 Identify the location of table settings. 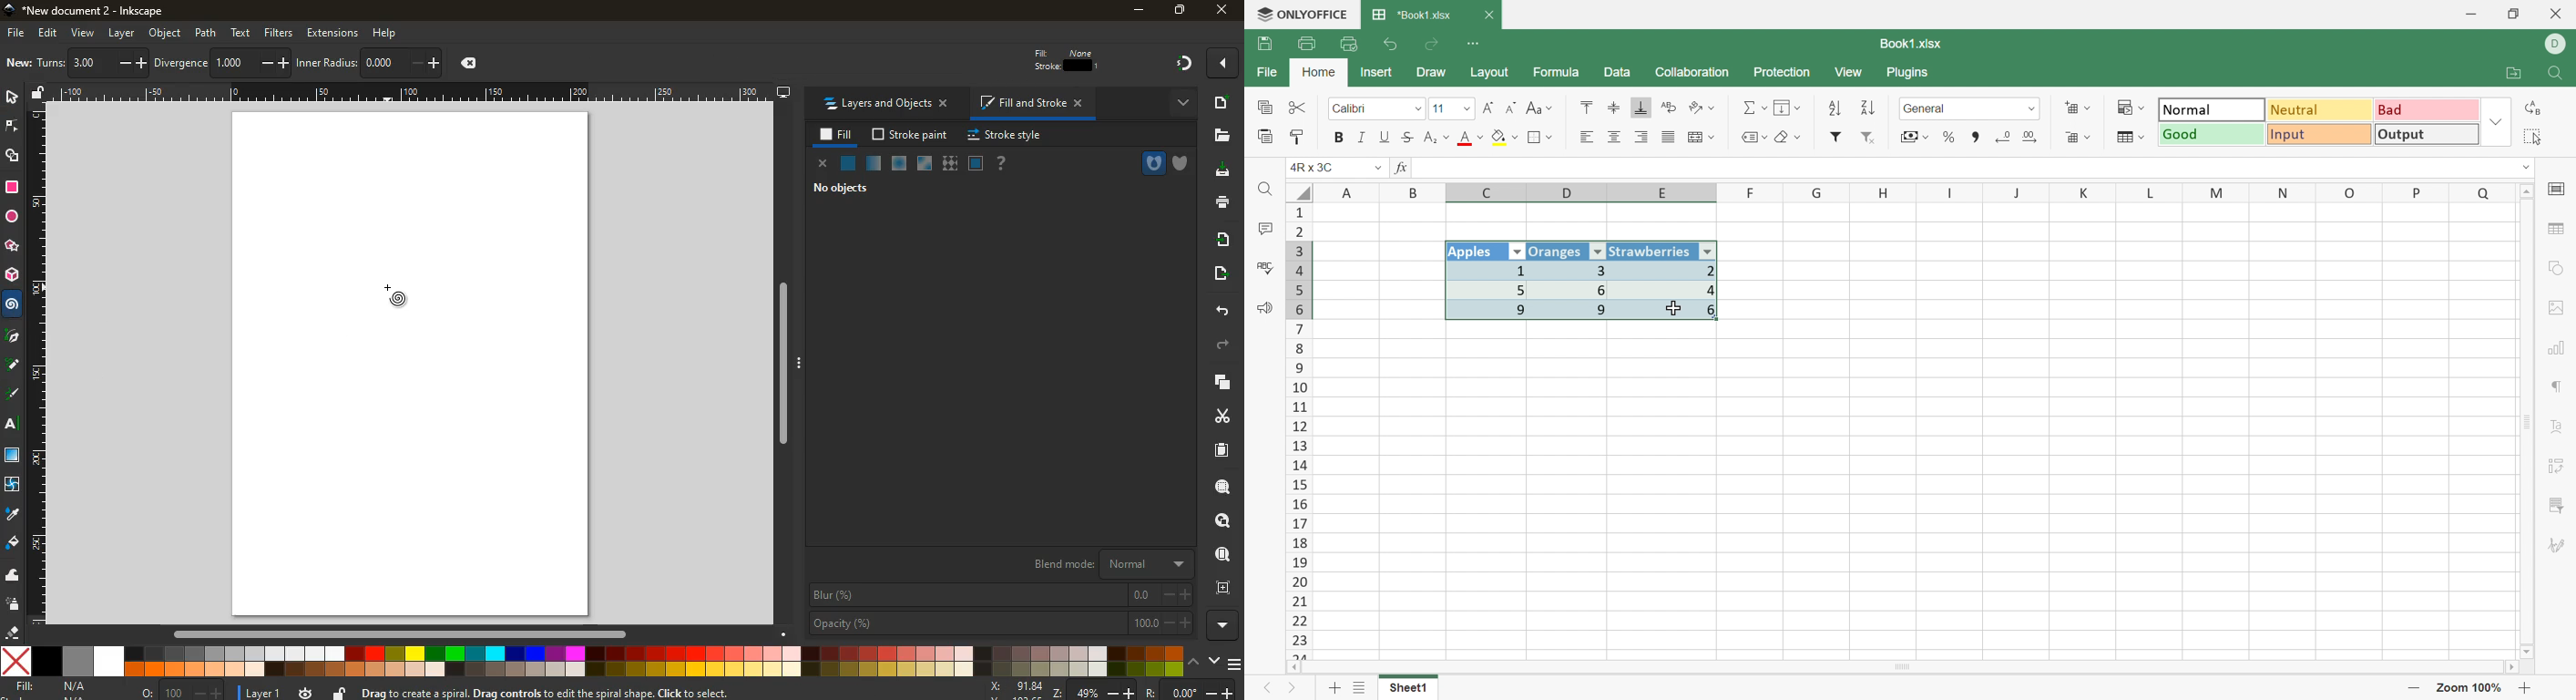
(2559, 231).